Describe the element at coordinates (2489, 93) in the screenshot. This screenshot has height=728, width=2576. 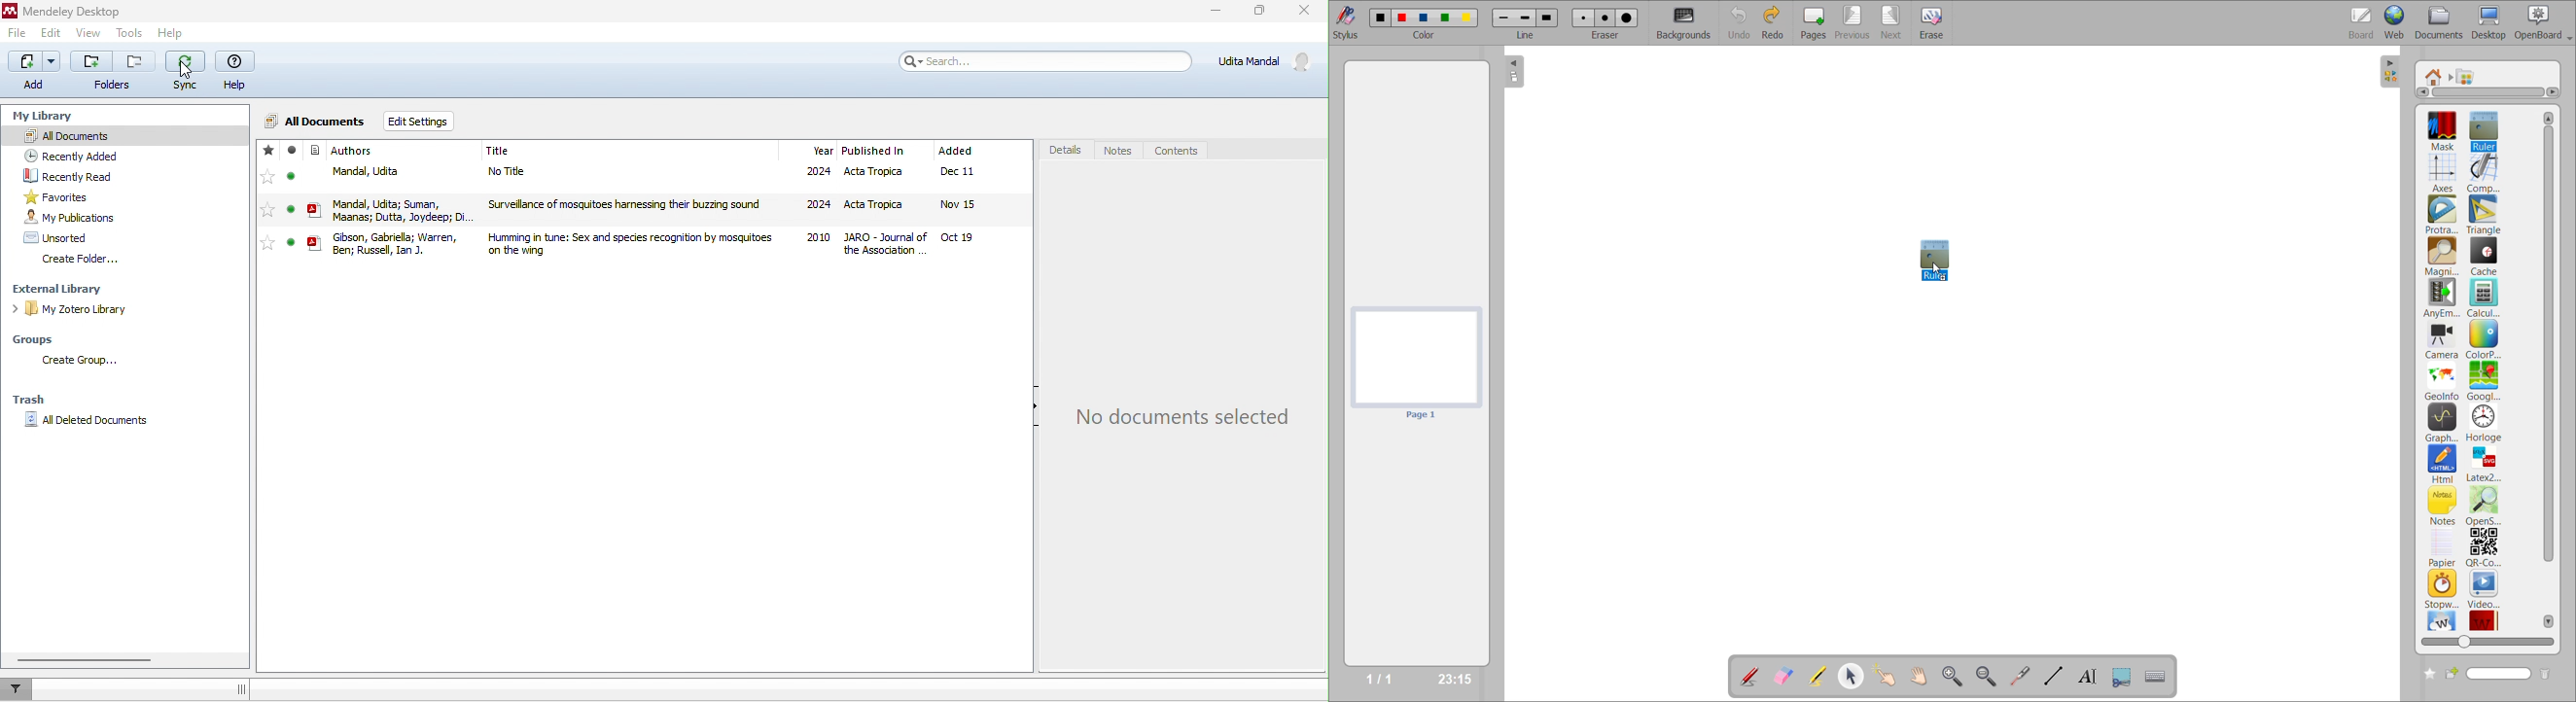
I see `horizontal scroll bar` at that location.